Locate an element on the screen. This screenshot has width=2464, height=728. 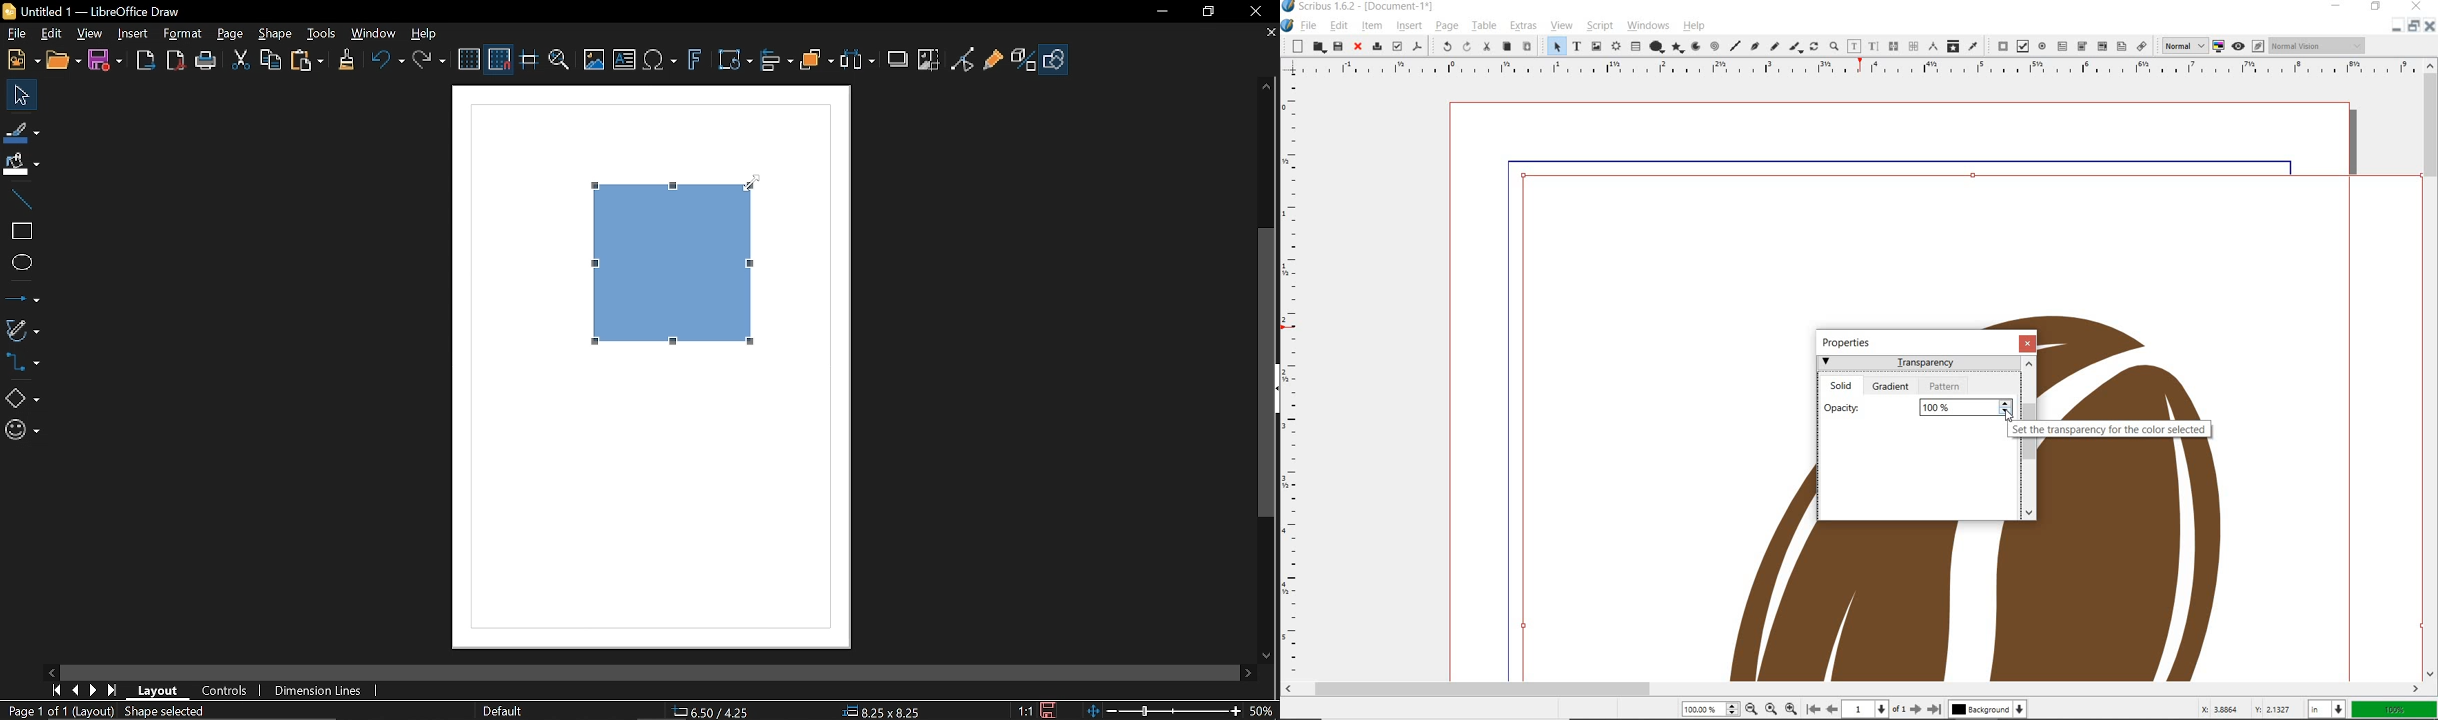
Line is located at coordinates (20, 199).